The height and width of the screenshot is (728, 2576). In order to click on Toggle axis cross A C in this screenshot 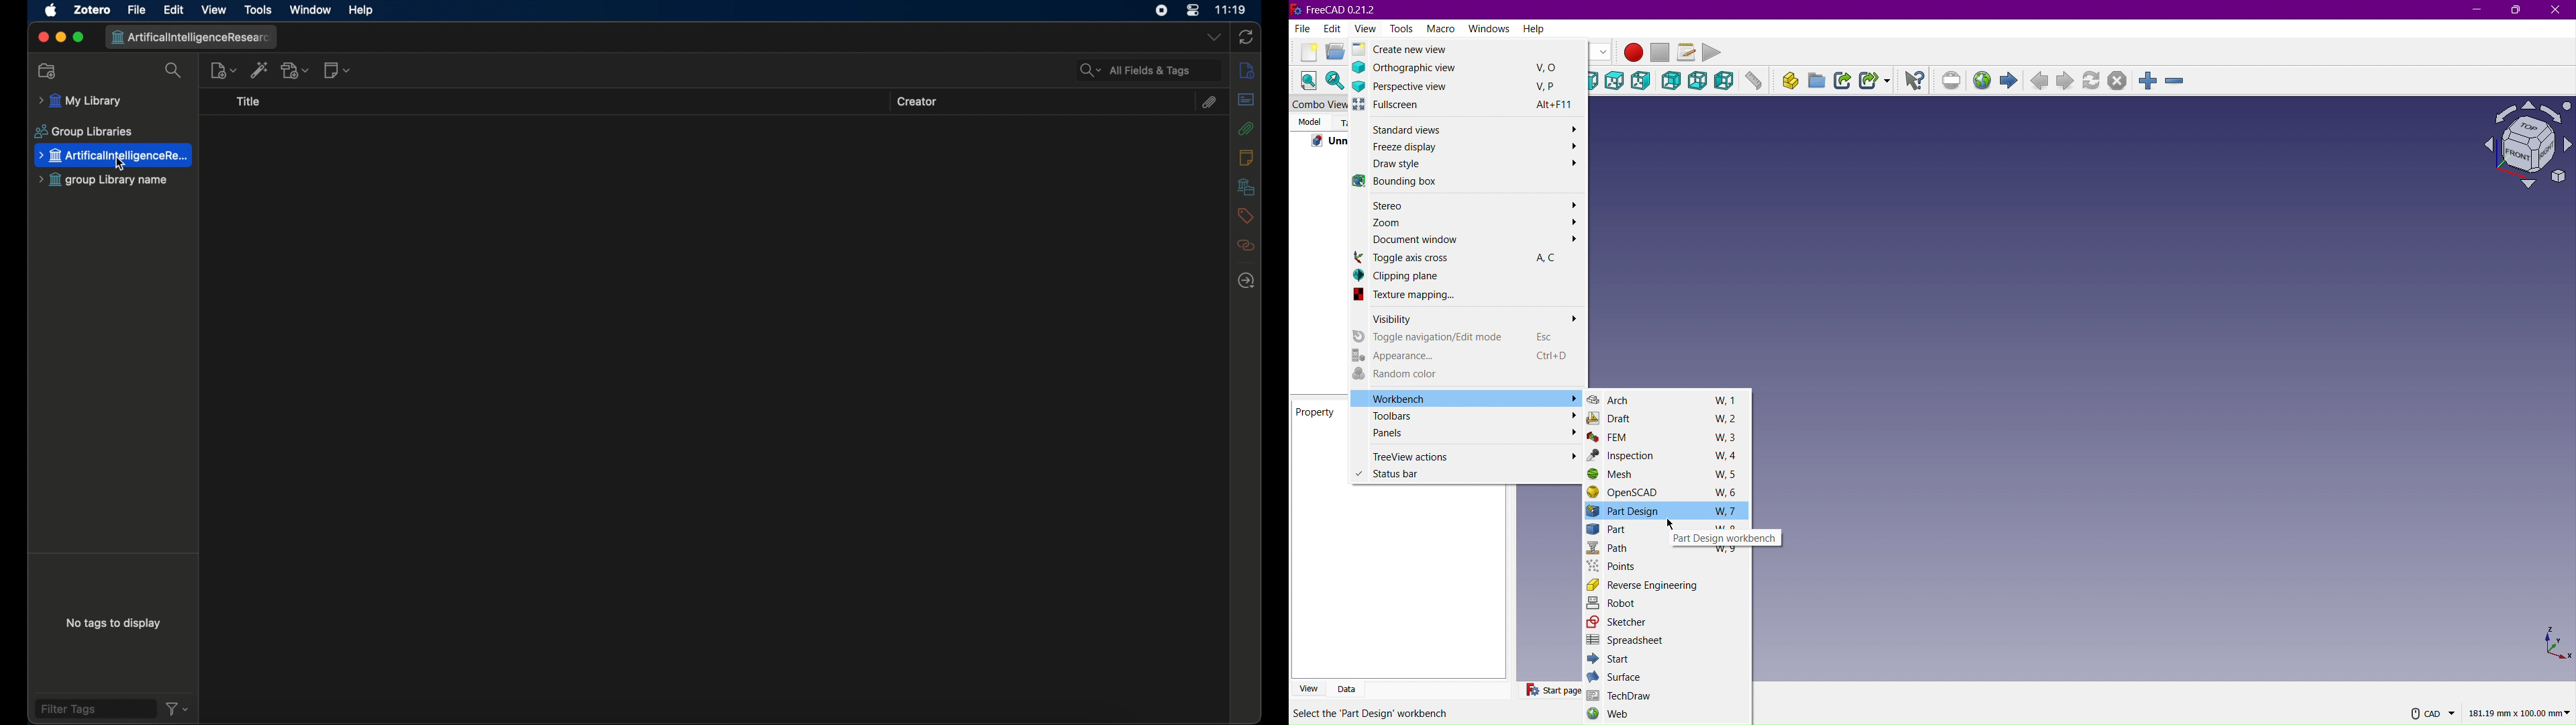, I will do `click(1458, 258)`.